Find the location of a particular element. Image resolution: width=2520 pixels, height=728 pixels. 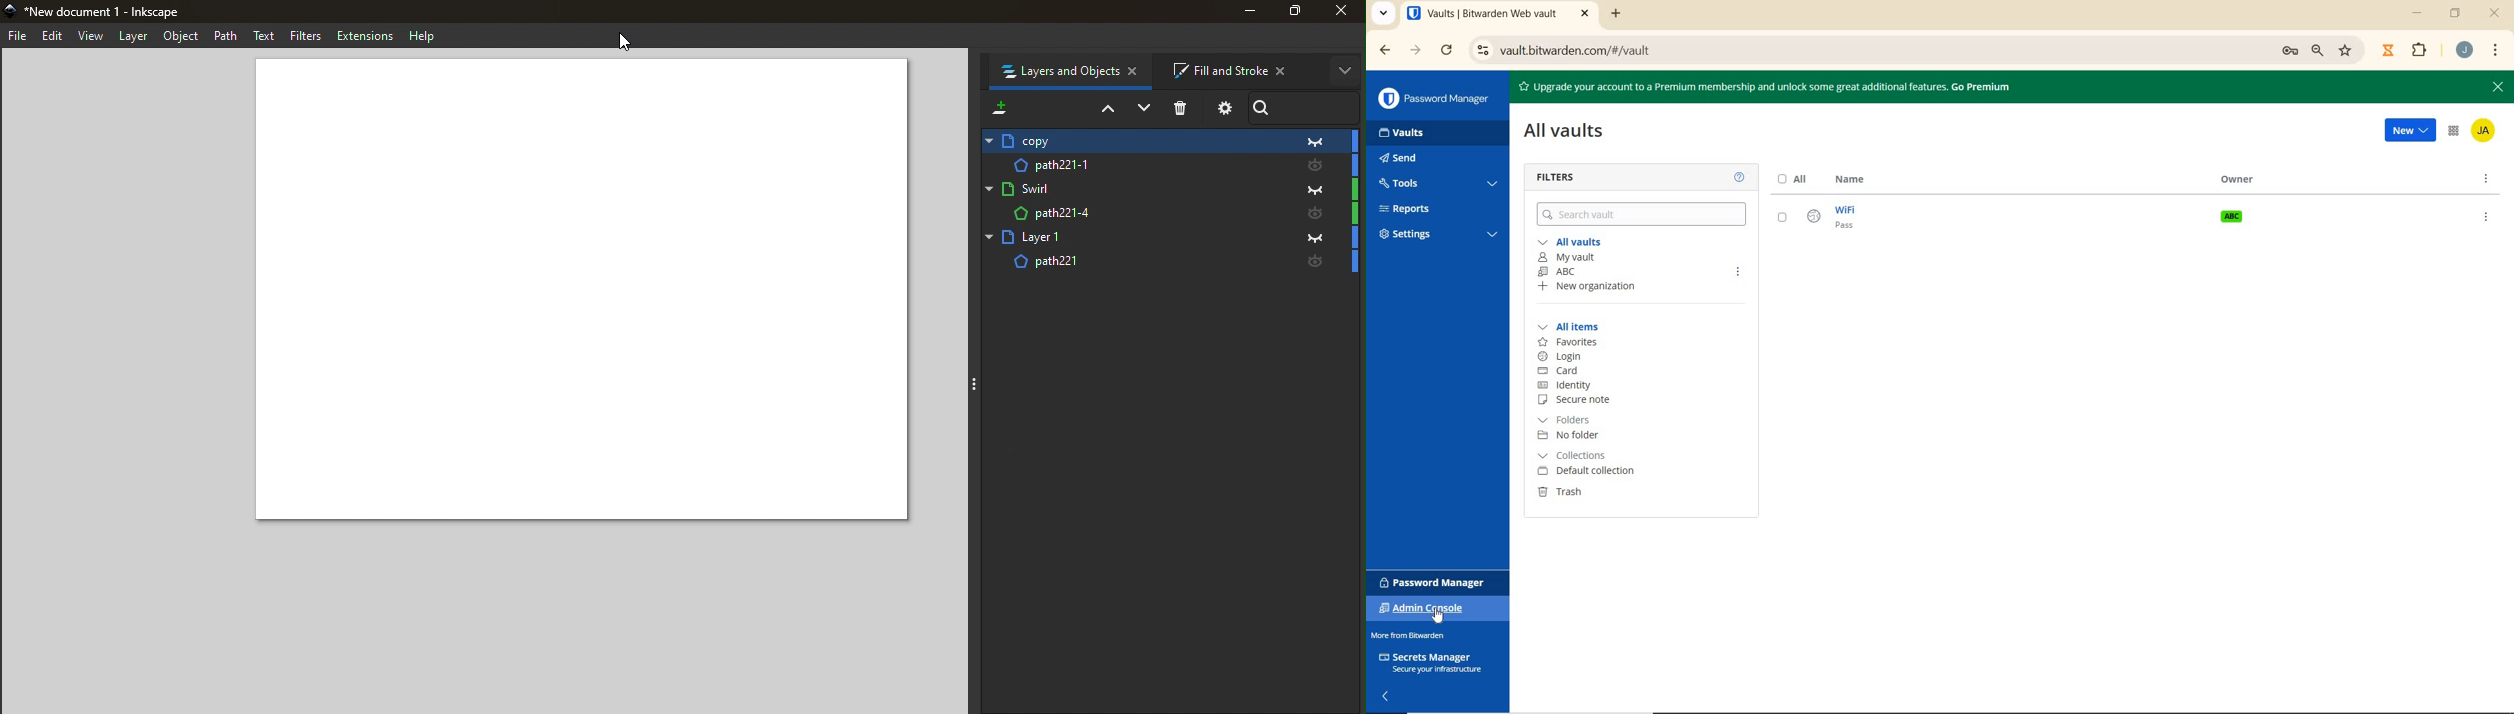

ACCOUNT NAME is located at coordinates (2486, 132).